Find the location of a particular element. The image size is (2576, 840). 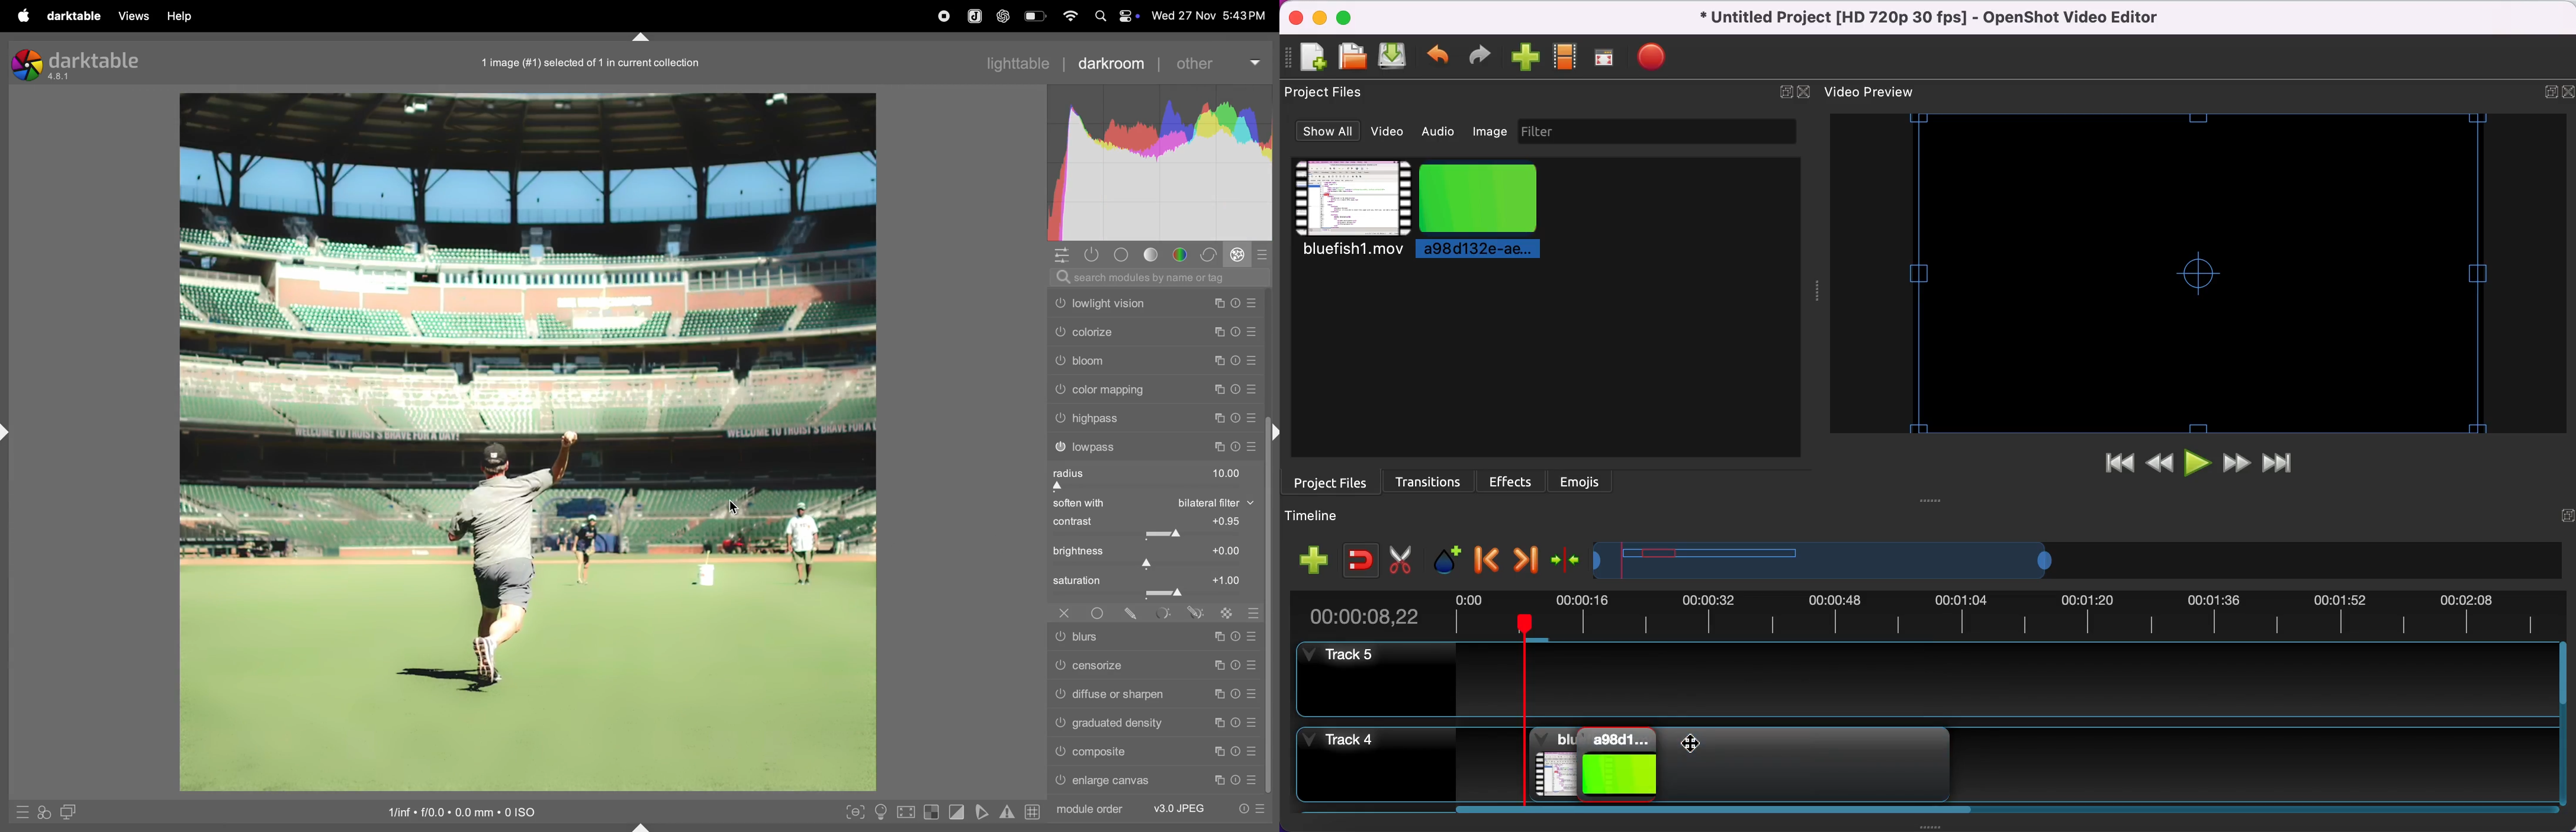

cut is located at coordinates (1402, 557).